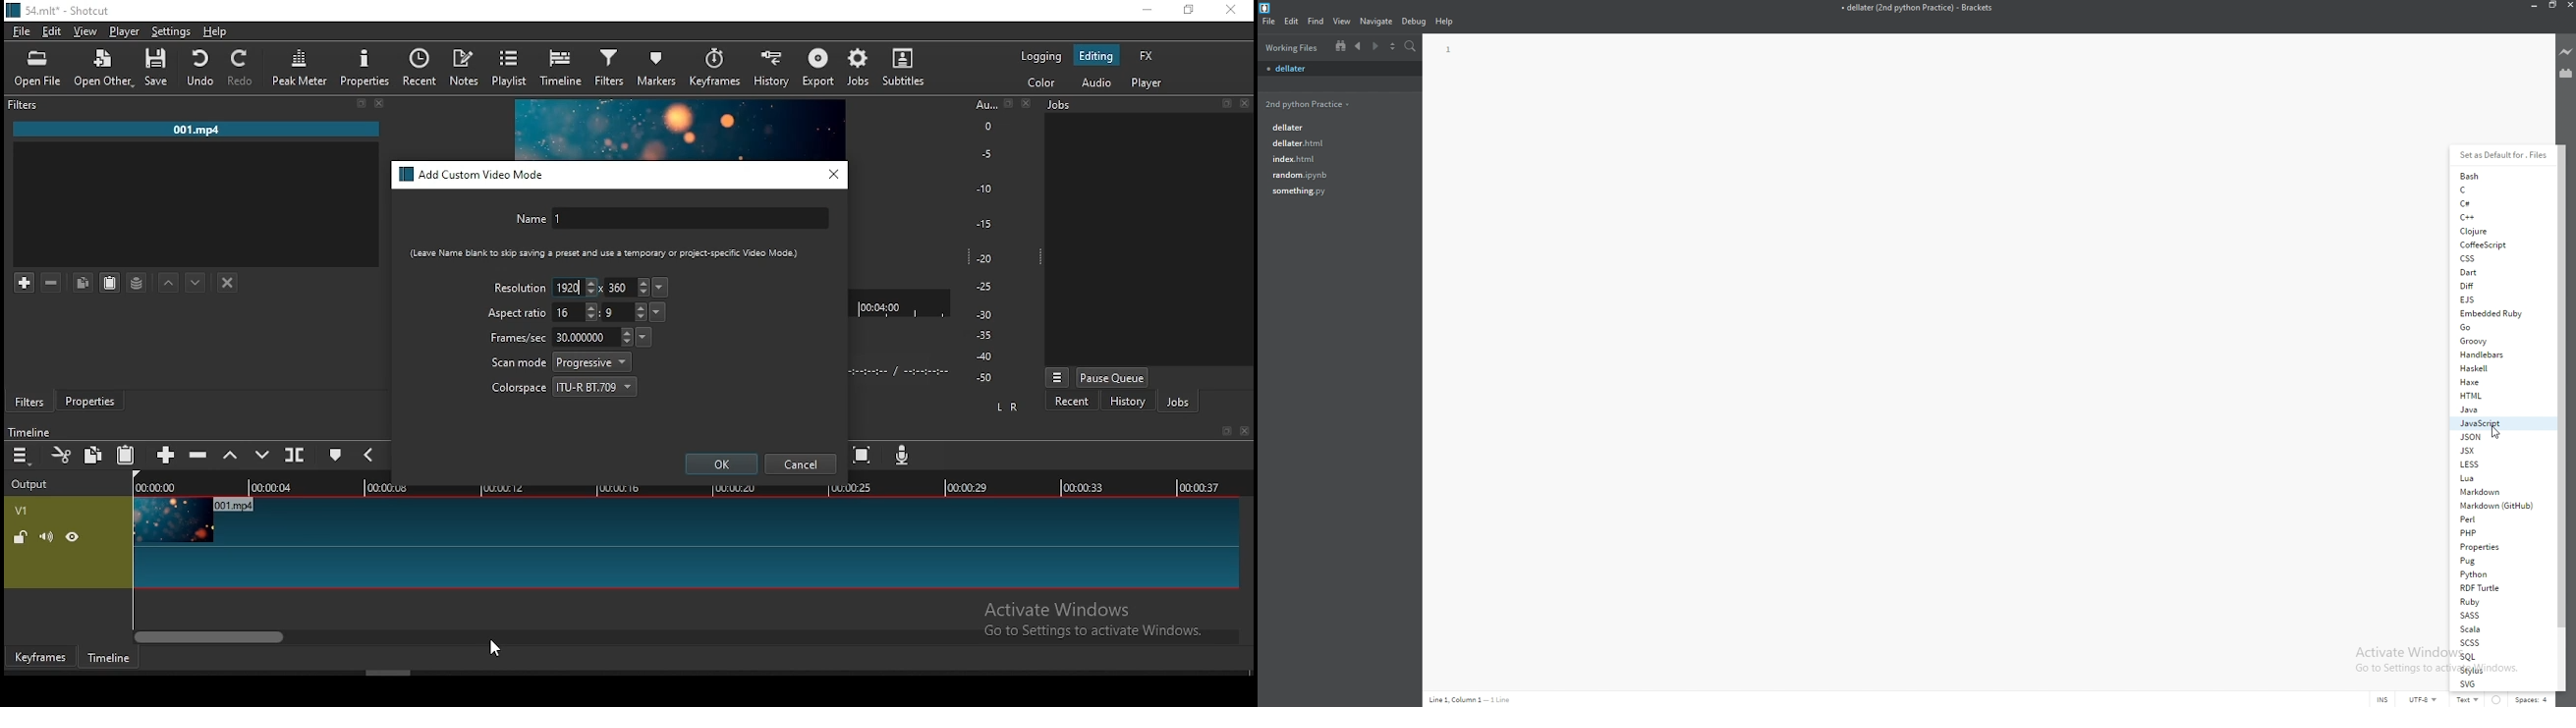 The height and width of the screenshot is (728, 2576). What do you see at coordinates (2499, 327) in the screenshot?
I see `go` at bounding box center [2499, 327].